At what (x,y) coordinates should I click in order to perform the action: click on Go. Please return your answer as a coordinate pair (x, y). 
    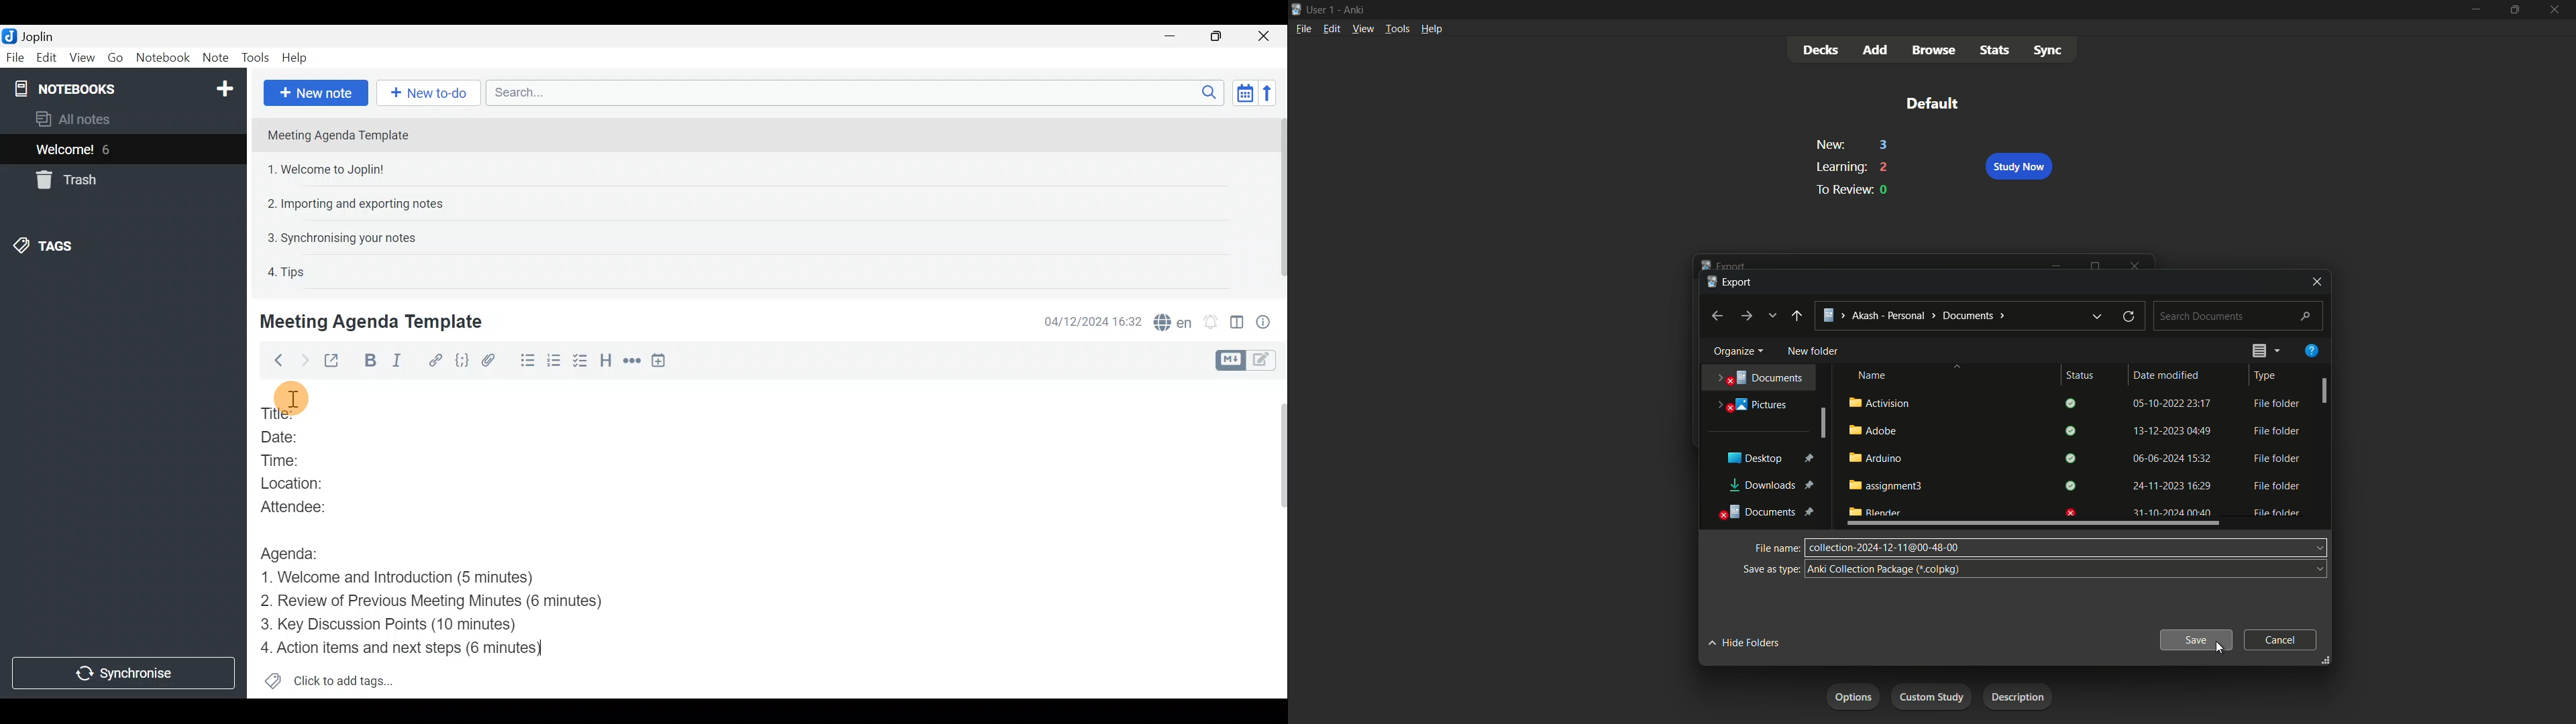
    Looking at the image, I should click on (115, 57).